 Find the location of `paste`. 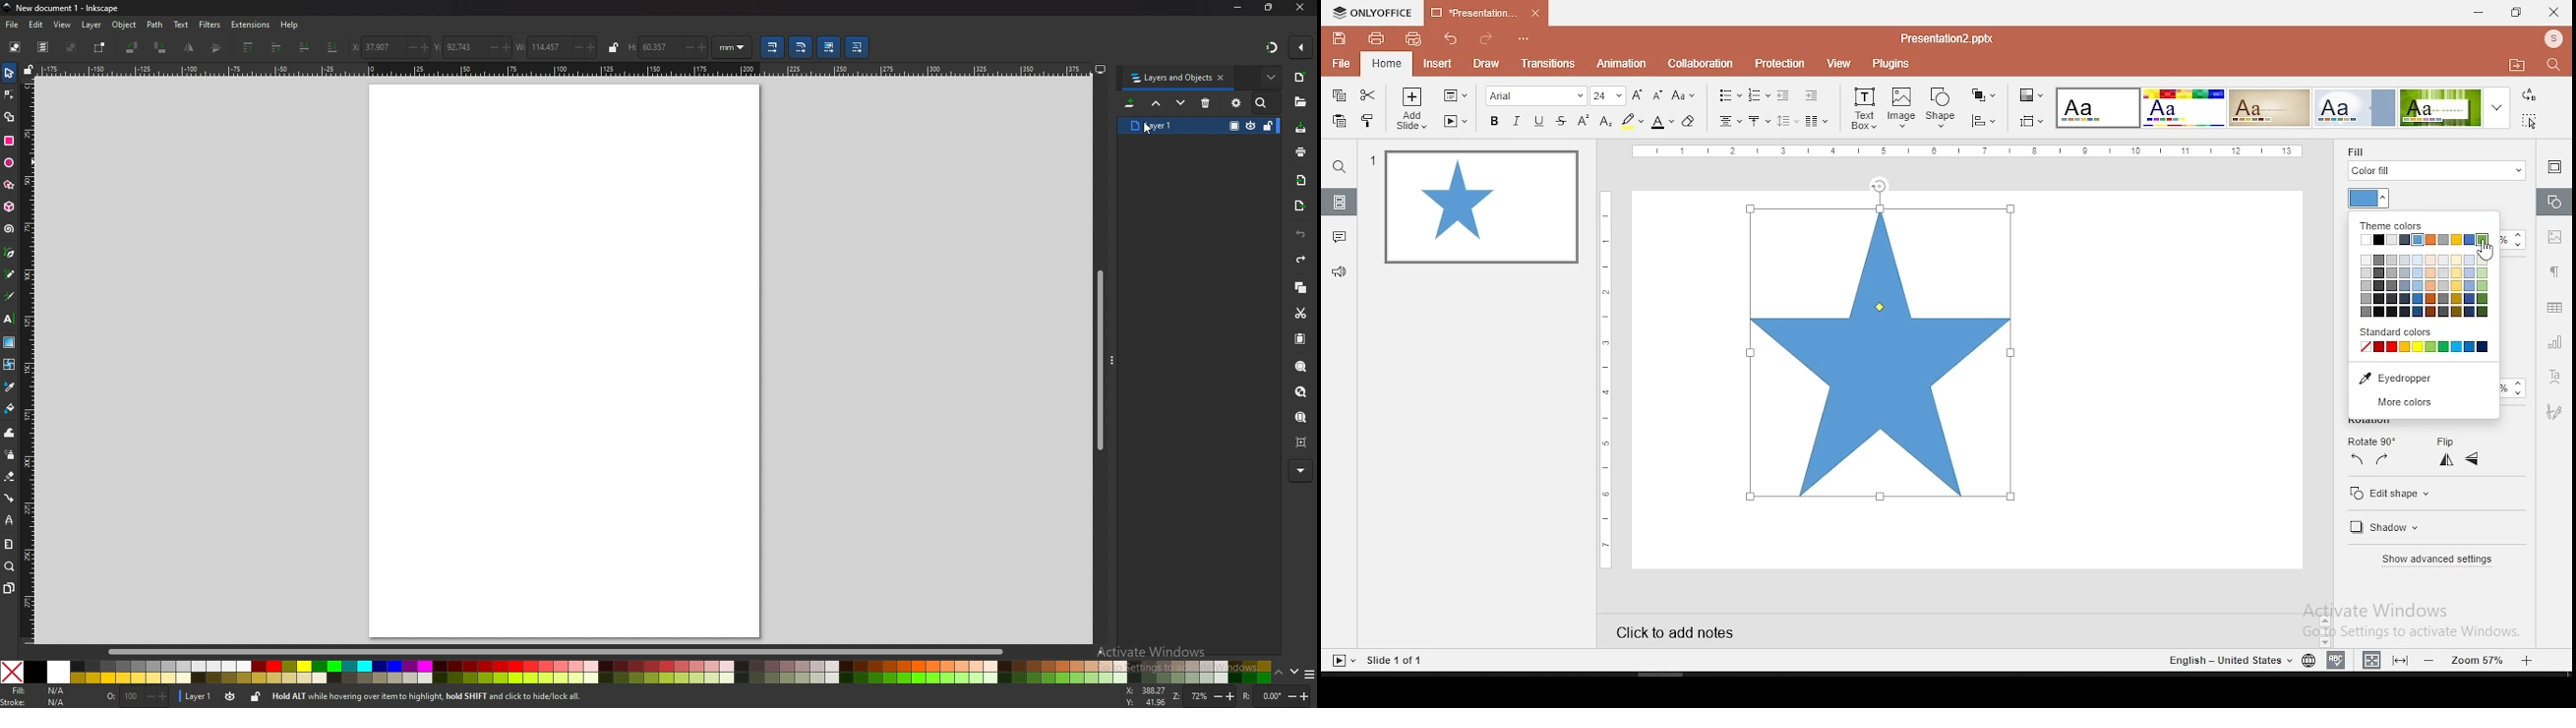

paste is located at coordinates (1301, 338).